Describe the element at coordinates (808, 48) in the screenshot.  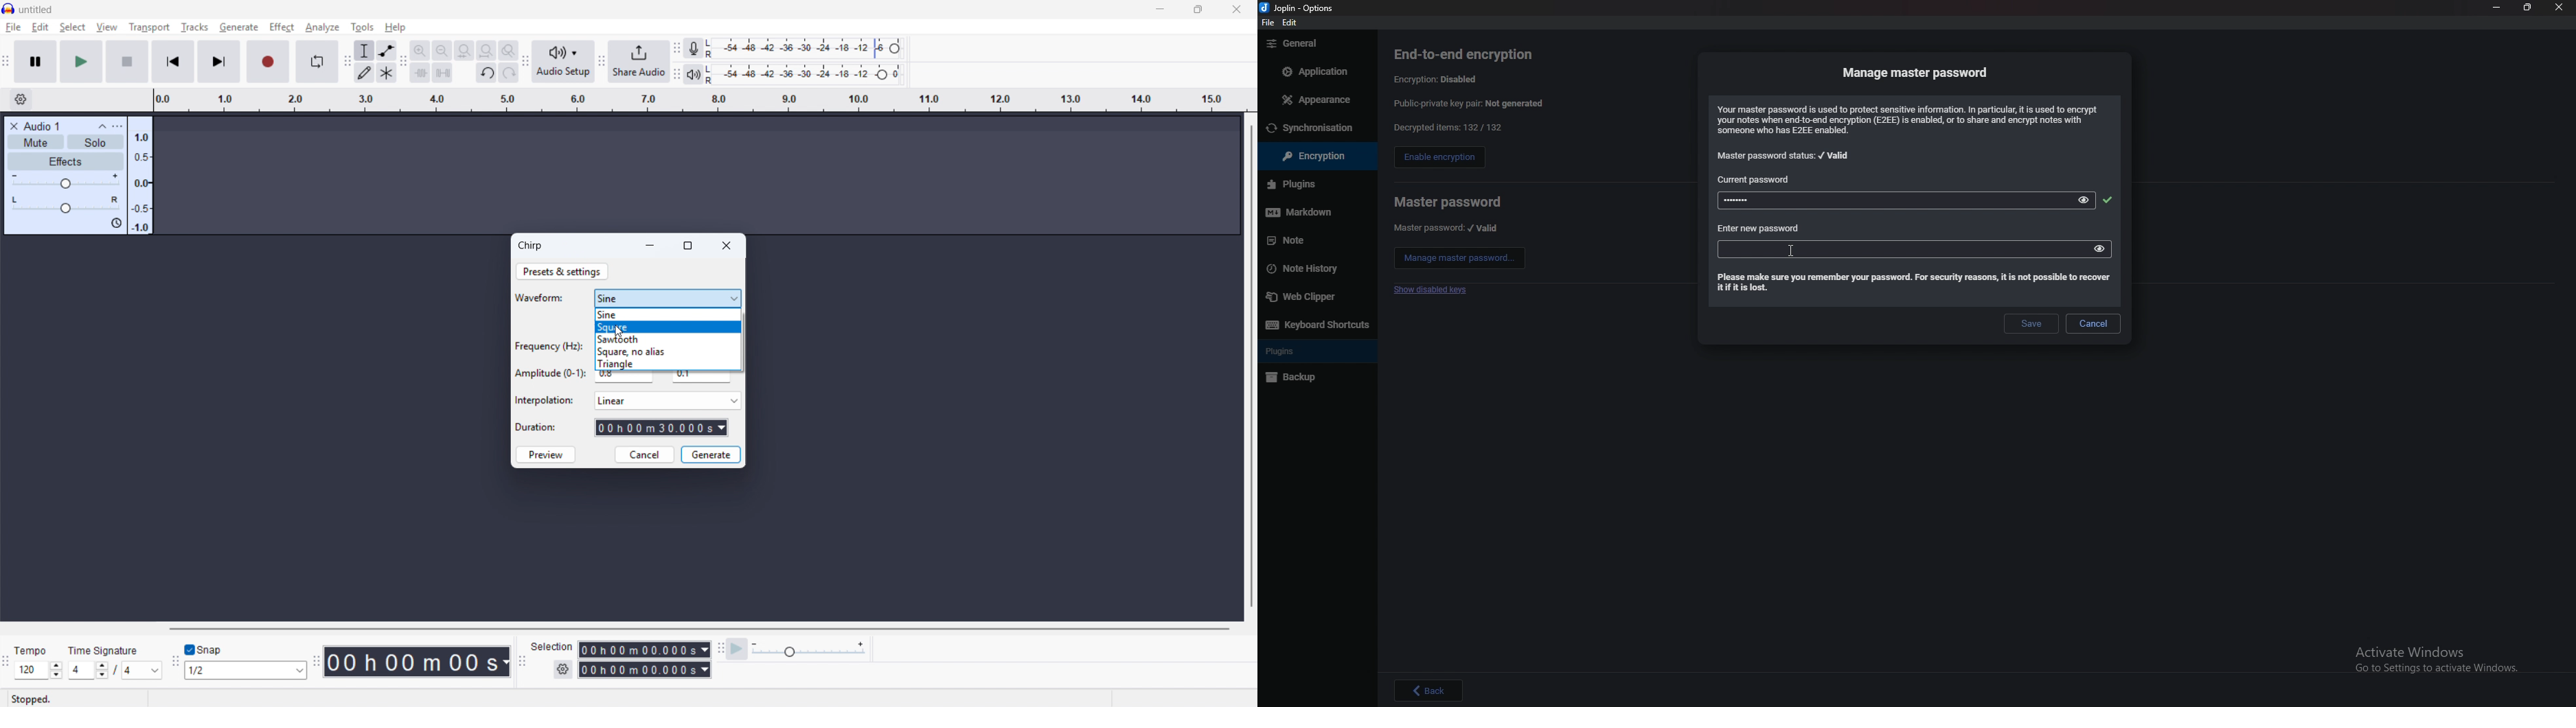
I see `Recording level` at that location.